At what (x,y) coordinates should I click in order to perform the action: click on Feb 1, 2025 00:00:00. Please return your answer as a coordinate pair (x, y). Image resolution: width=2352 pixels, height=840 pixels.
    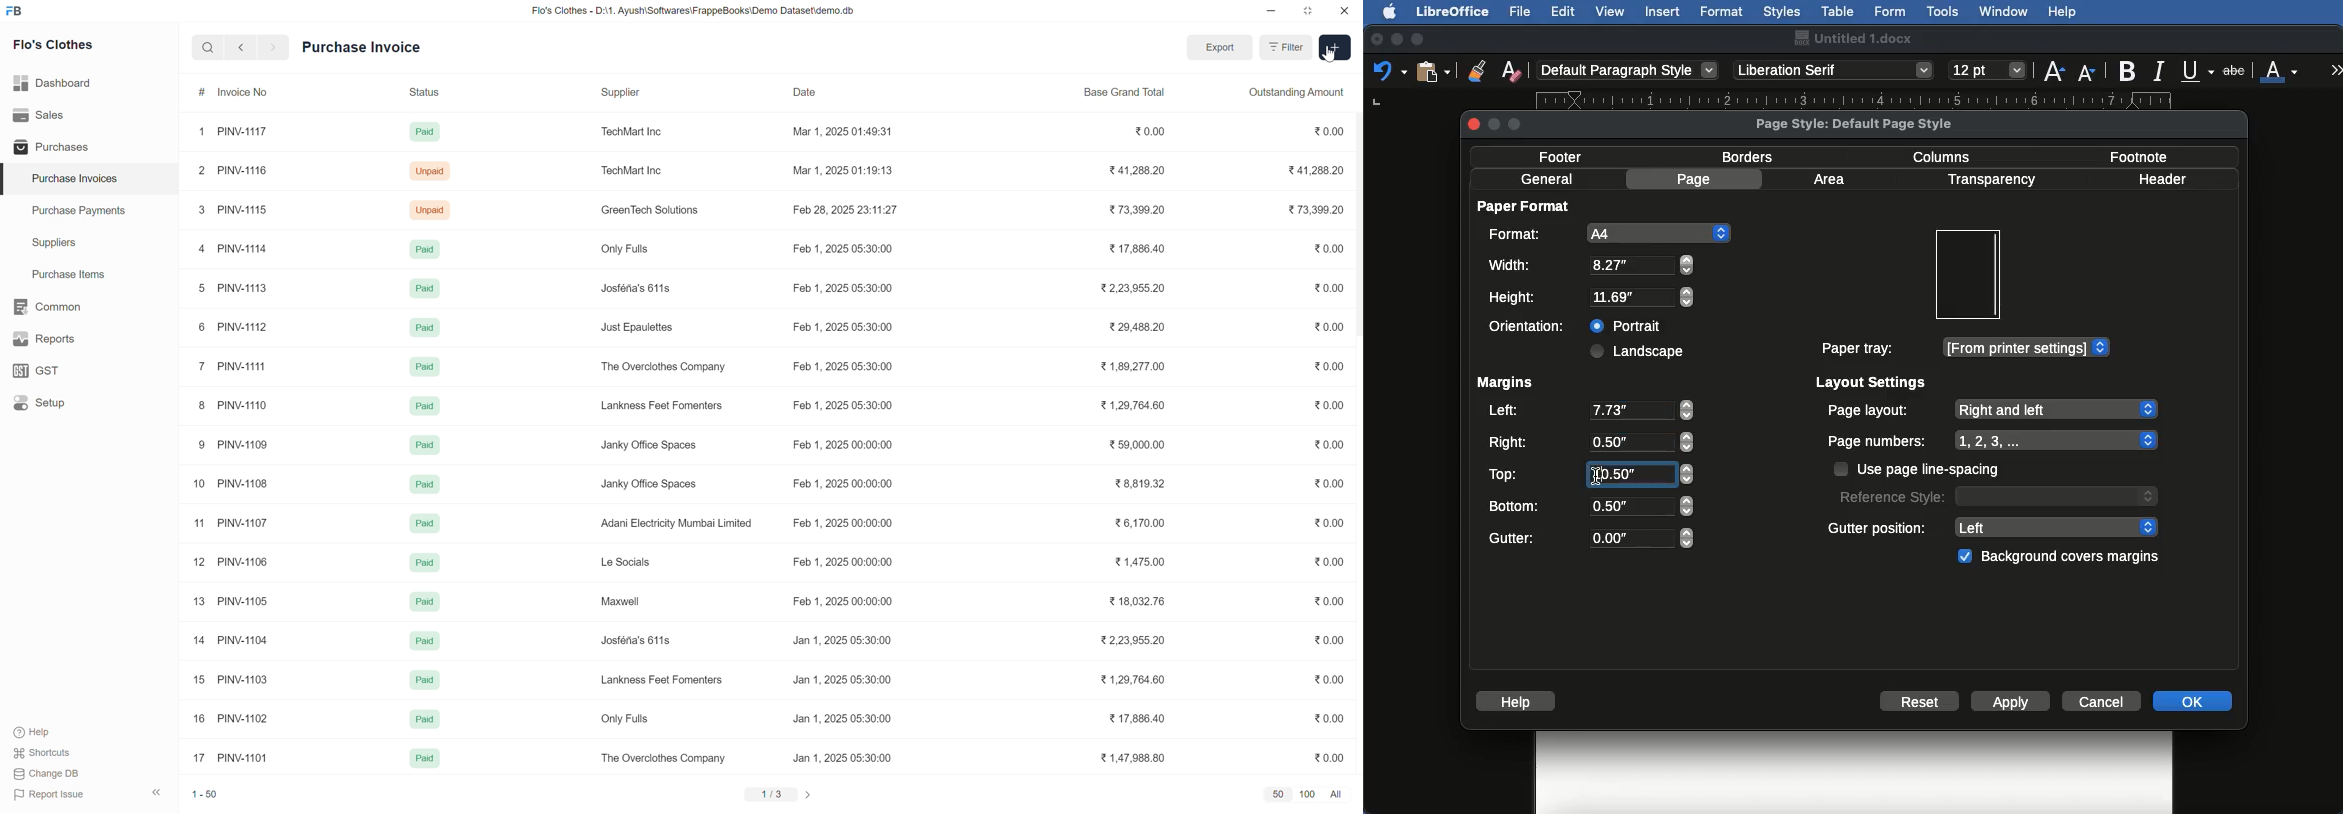
    Looking at the image, I should click on (843, 484).